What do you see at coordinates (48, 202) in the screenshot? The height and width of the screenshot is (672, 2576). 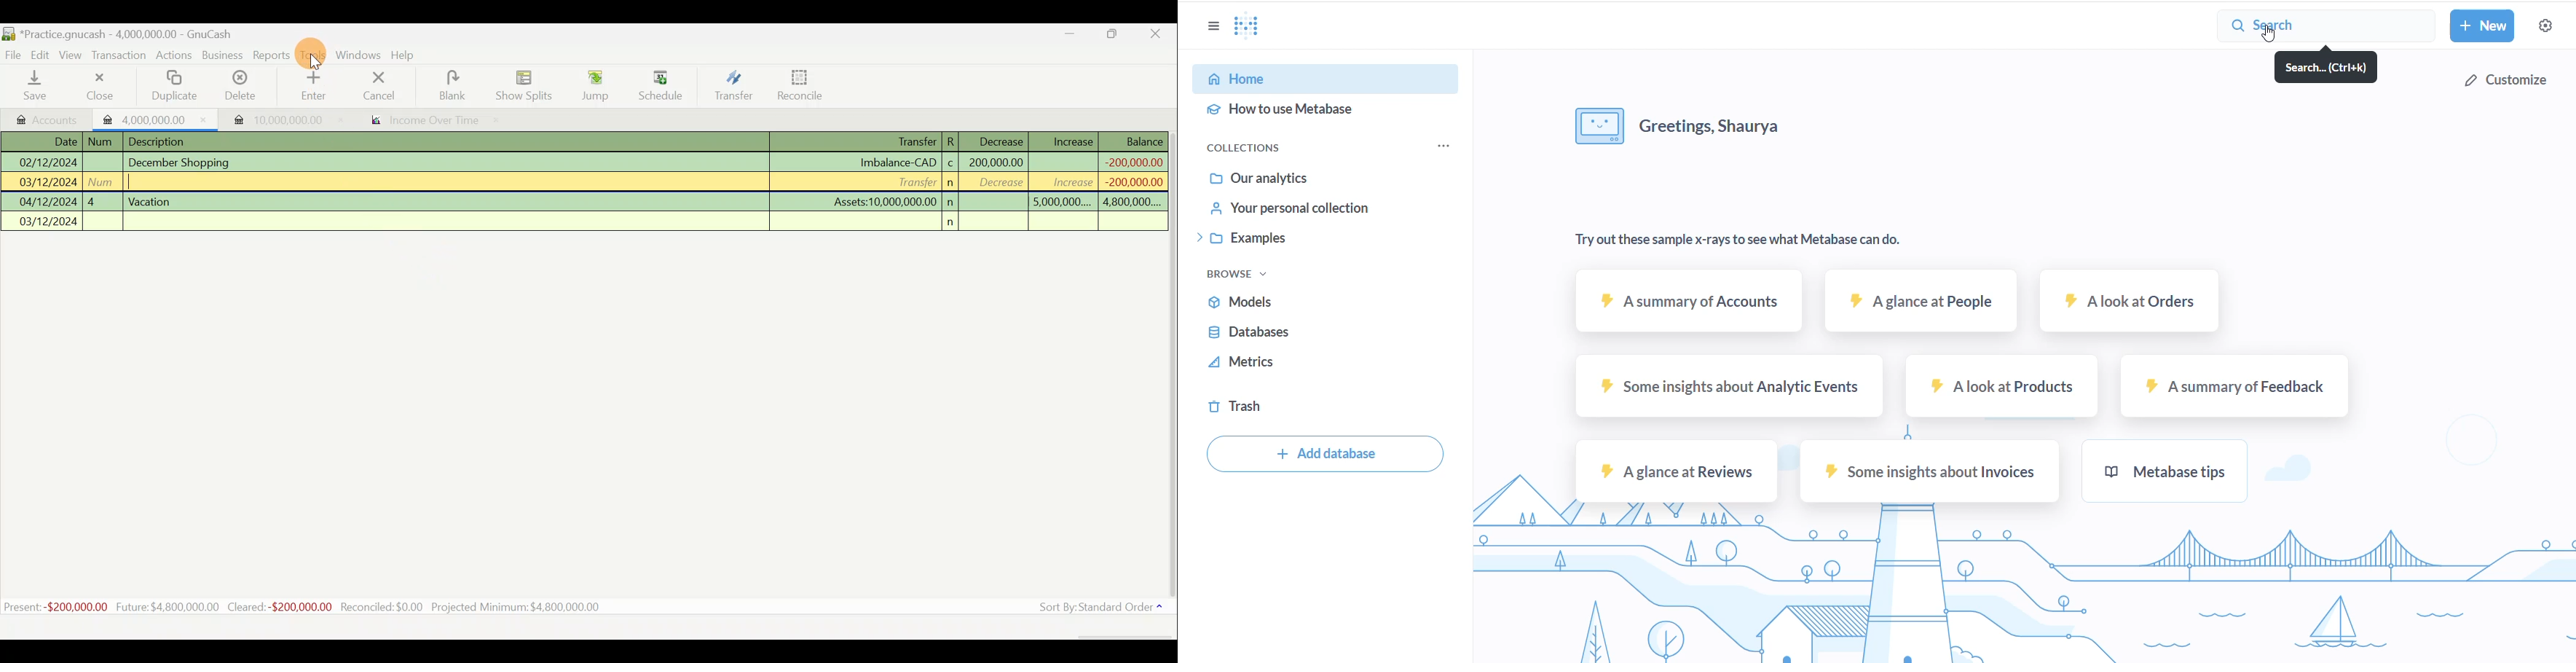 I see `04/12/2024` at bounding box center [48, 202].